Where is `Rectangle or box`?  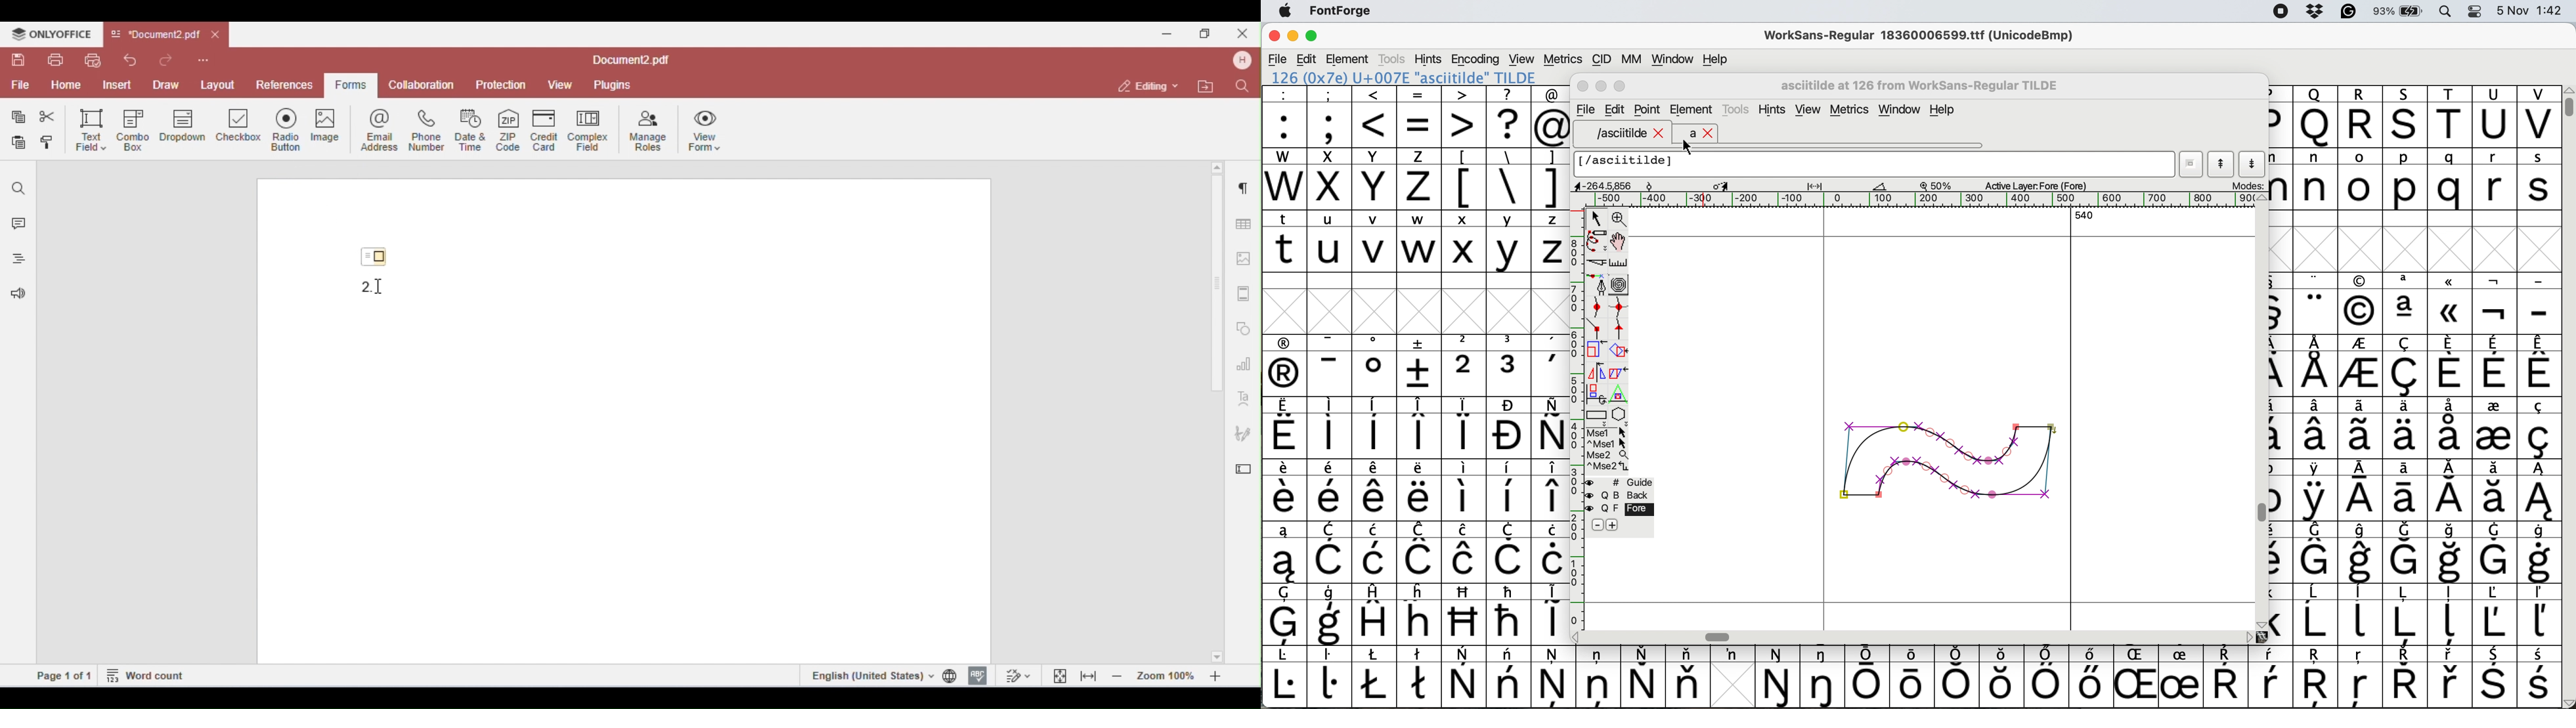 Rectangle or box is located at coordinates (1597, 415).